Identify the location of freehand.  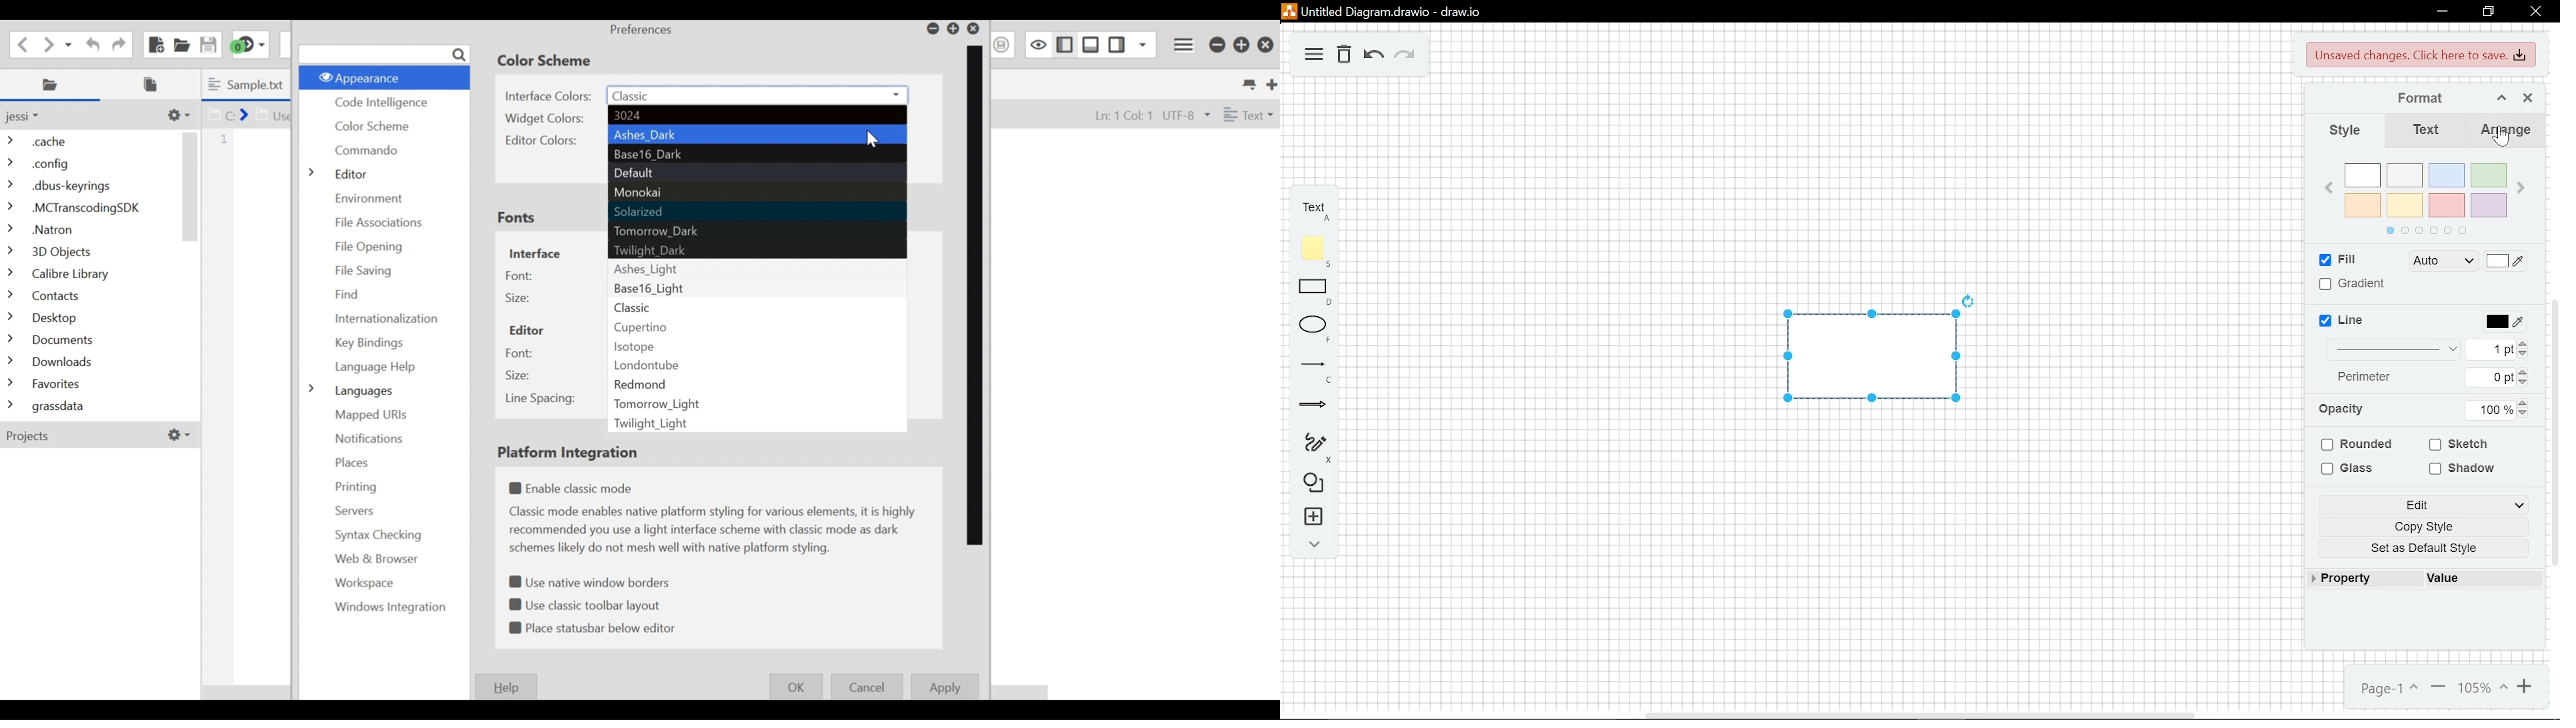
(1318, 447).